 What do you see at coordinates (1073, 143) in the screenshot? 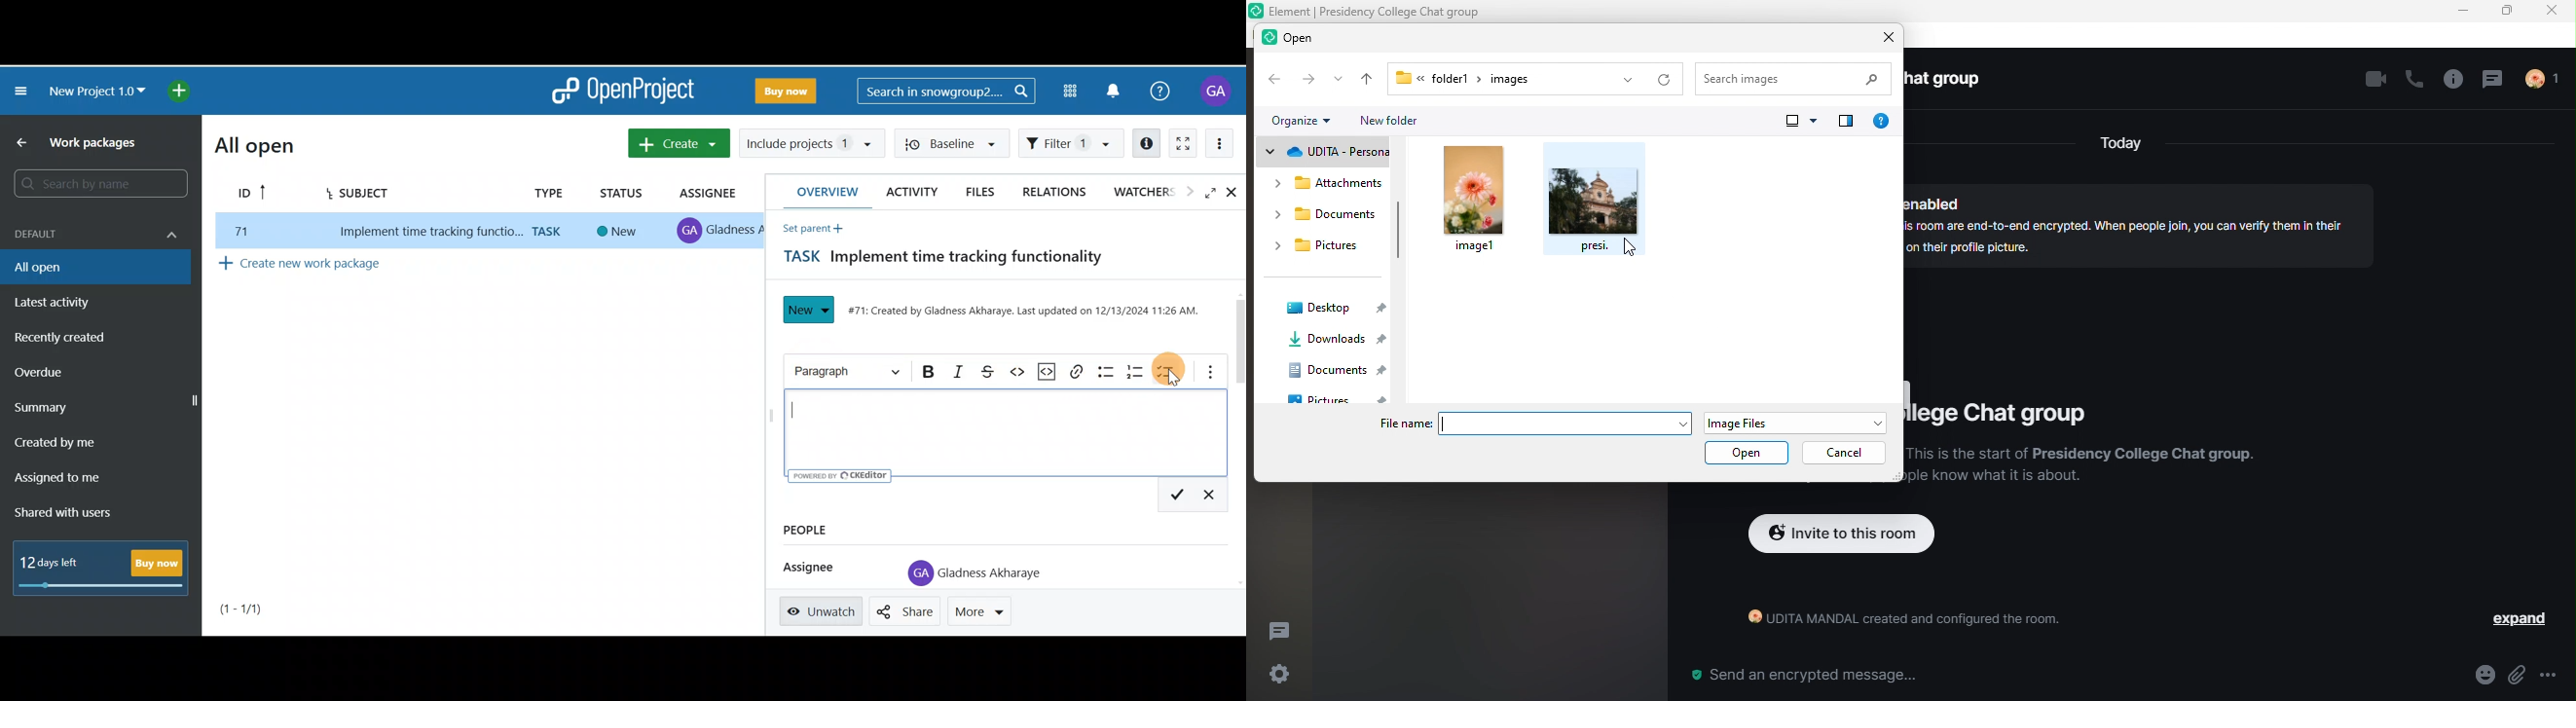
I see `Filter` at bounding box center [1073, 143].